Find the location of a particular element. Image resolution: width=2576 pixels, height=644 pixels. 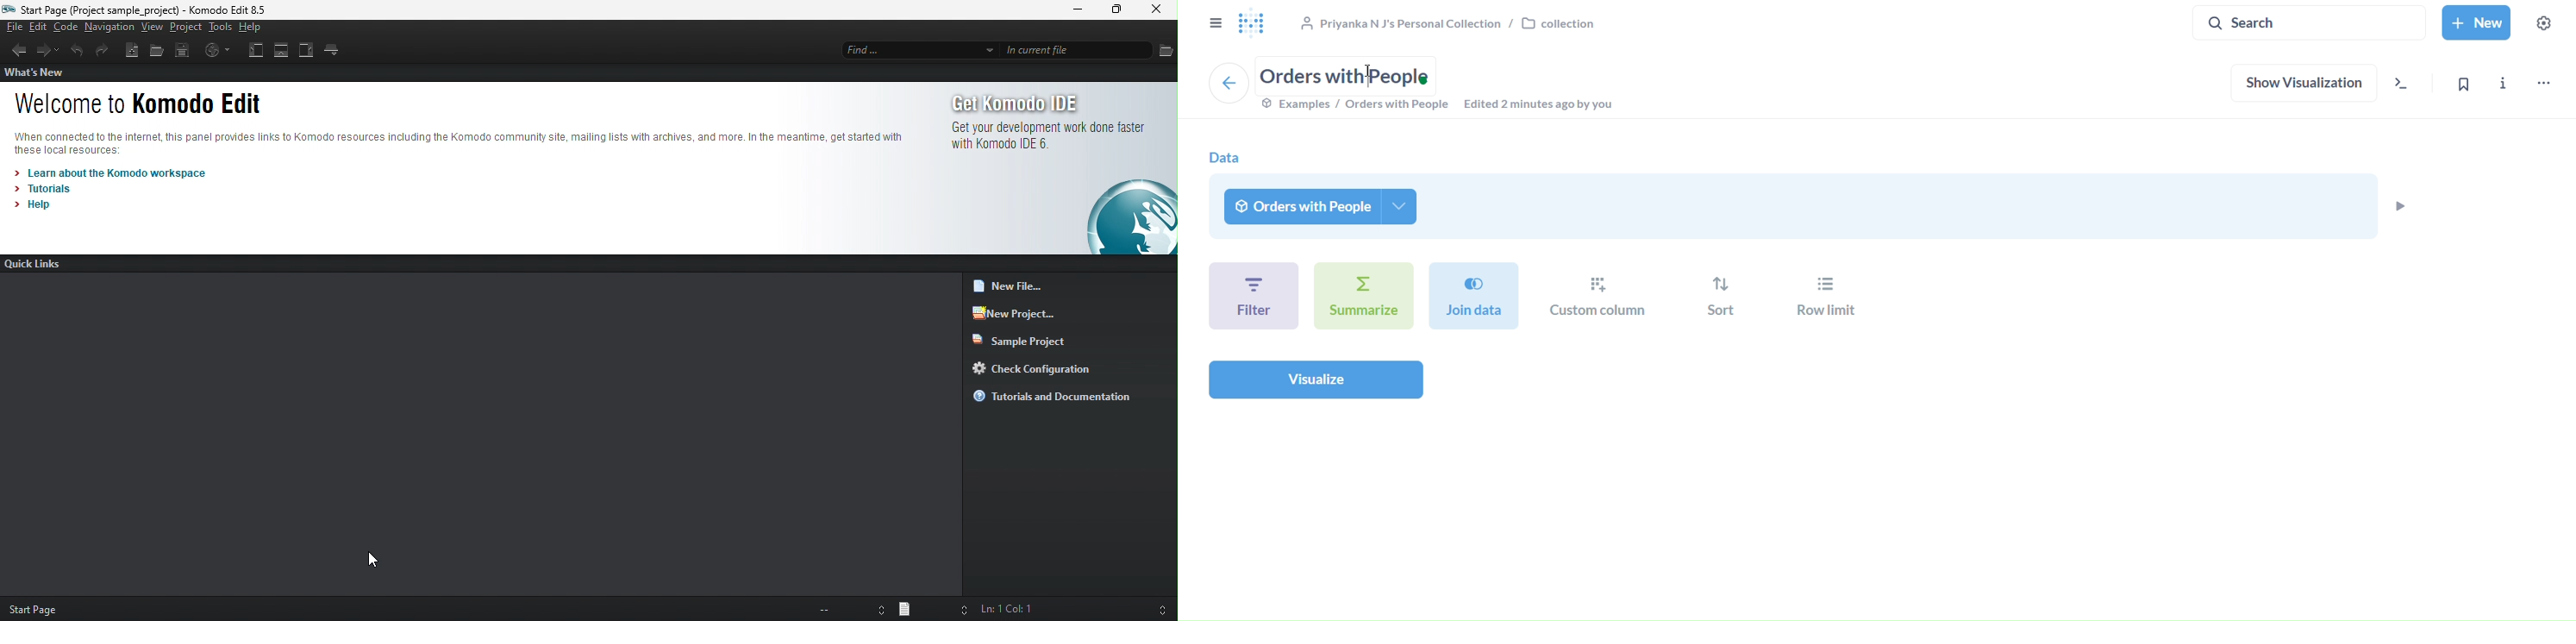

ln 1, col 1 is located at coordinates (1025, 610).